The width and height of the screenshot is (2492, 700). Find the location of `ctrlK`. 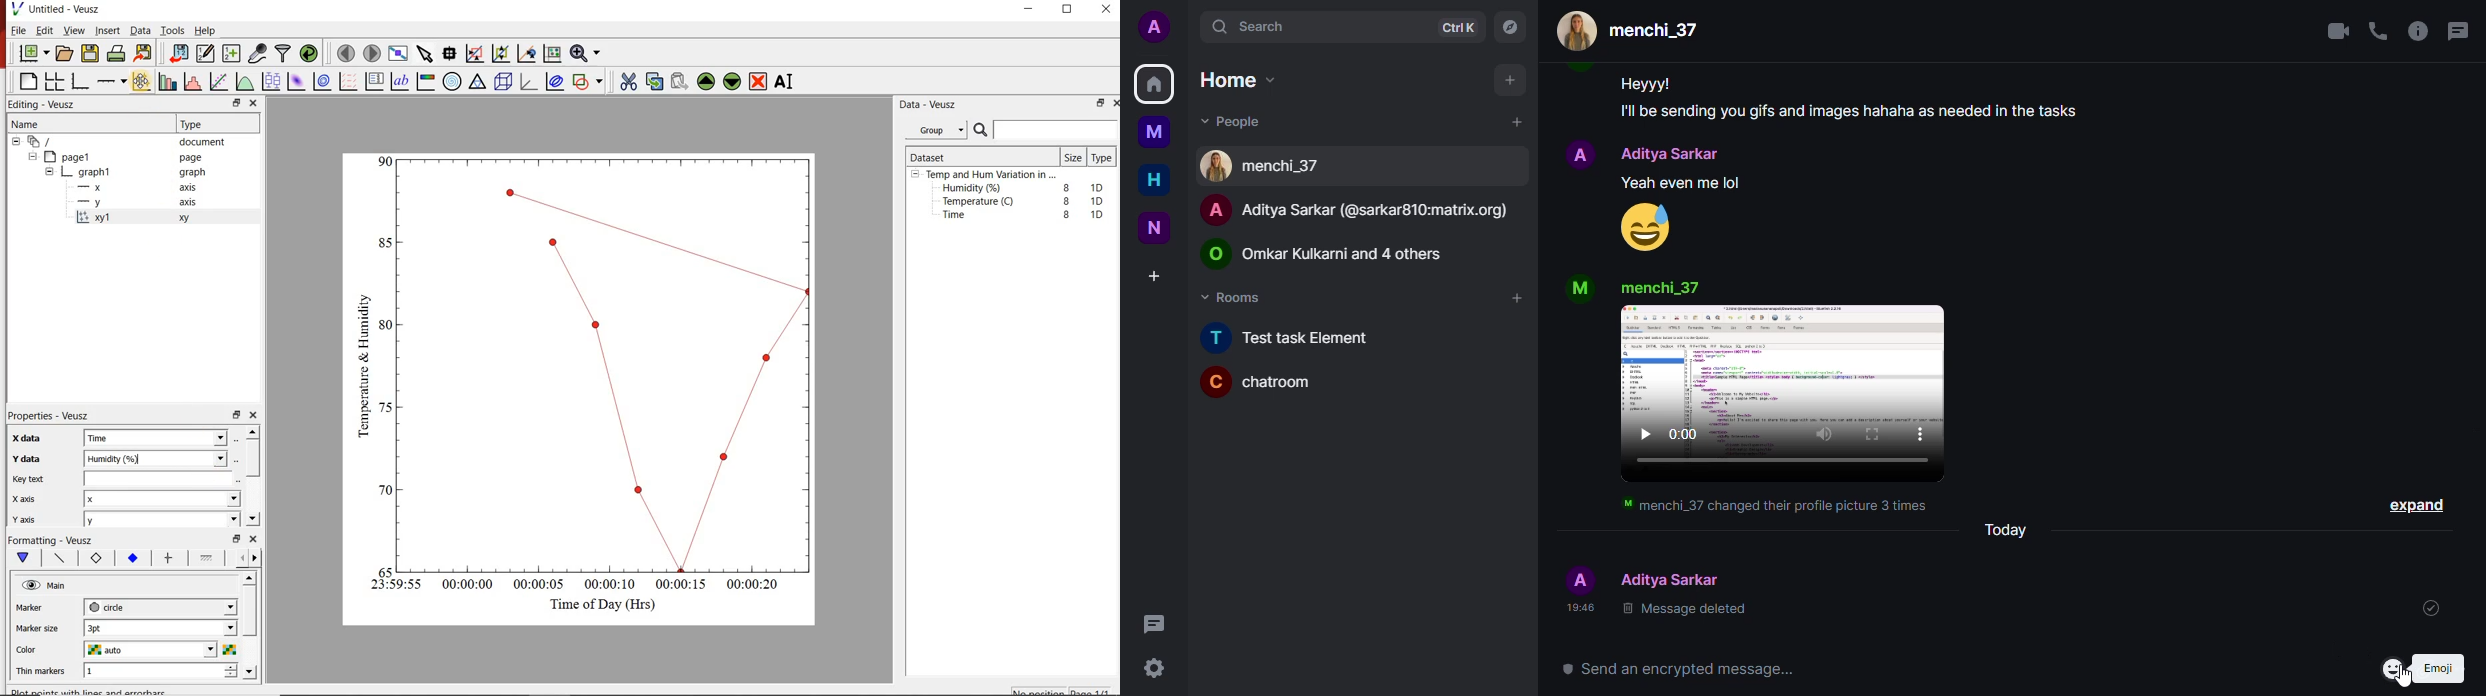

ctrlK is located at coordinates (1454, 29).